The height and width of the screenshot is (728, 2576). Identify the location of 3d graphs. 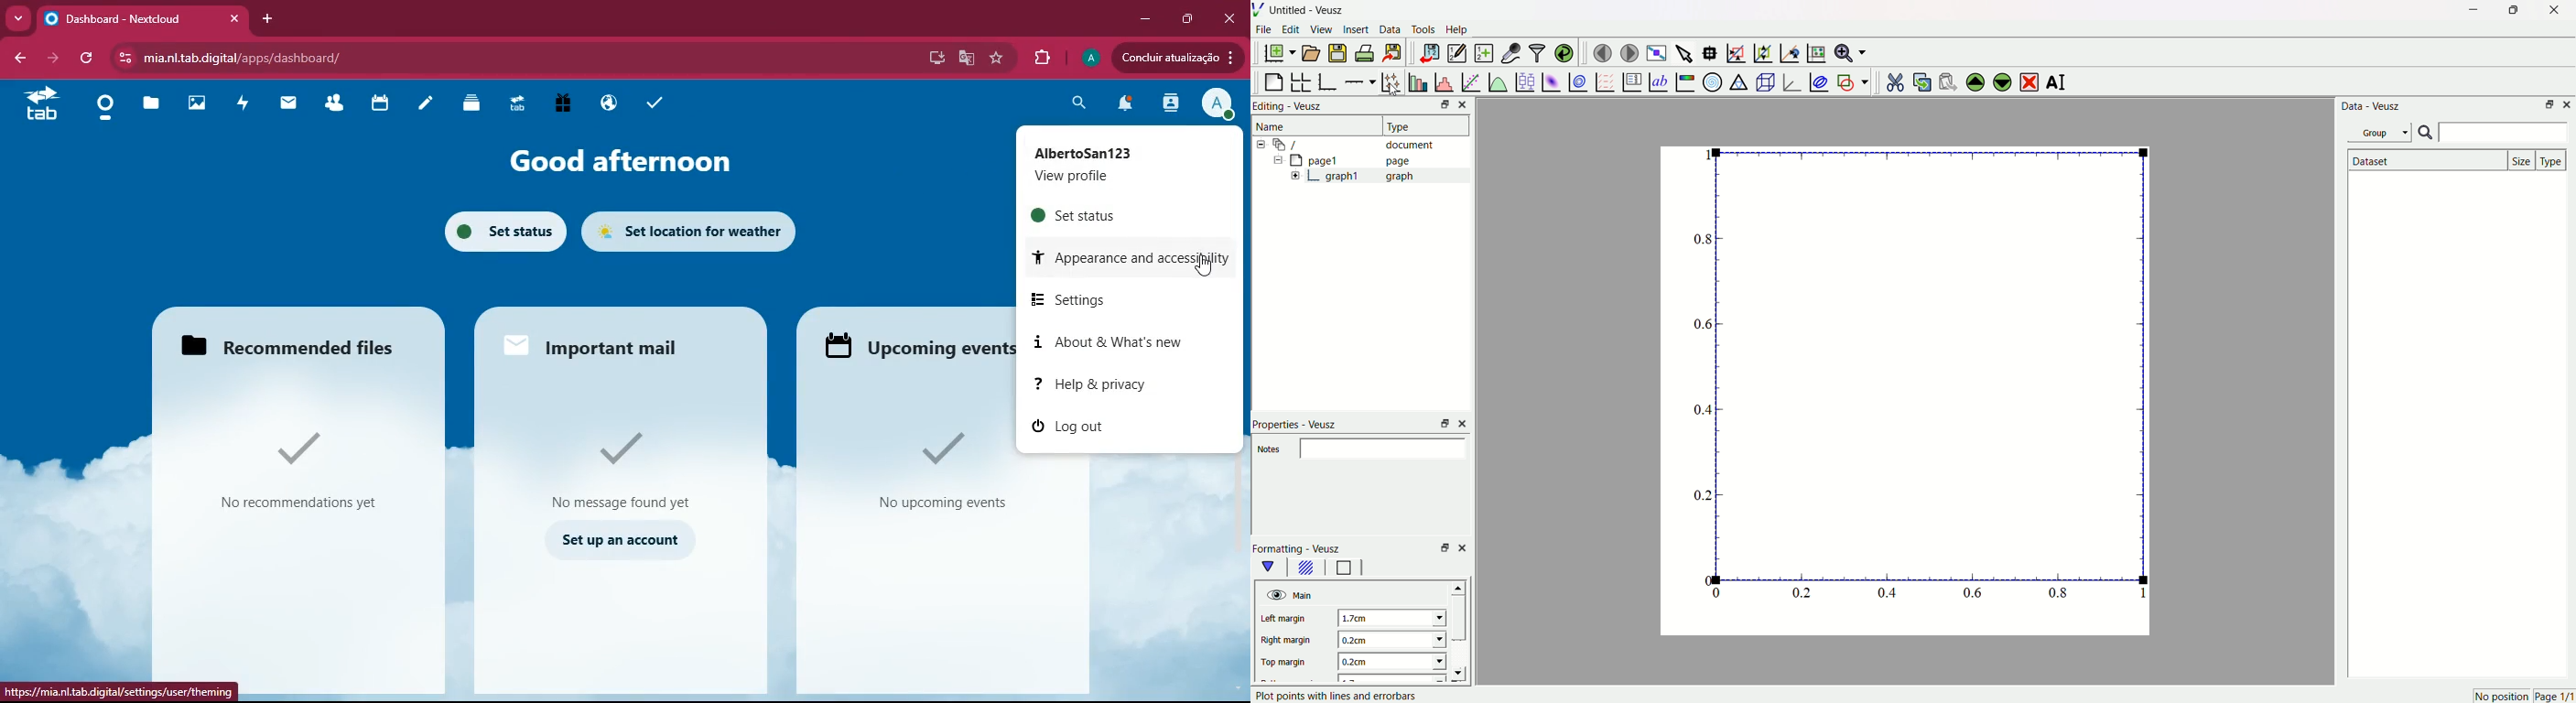
(1791, 81).